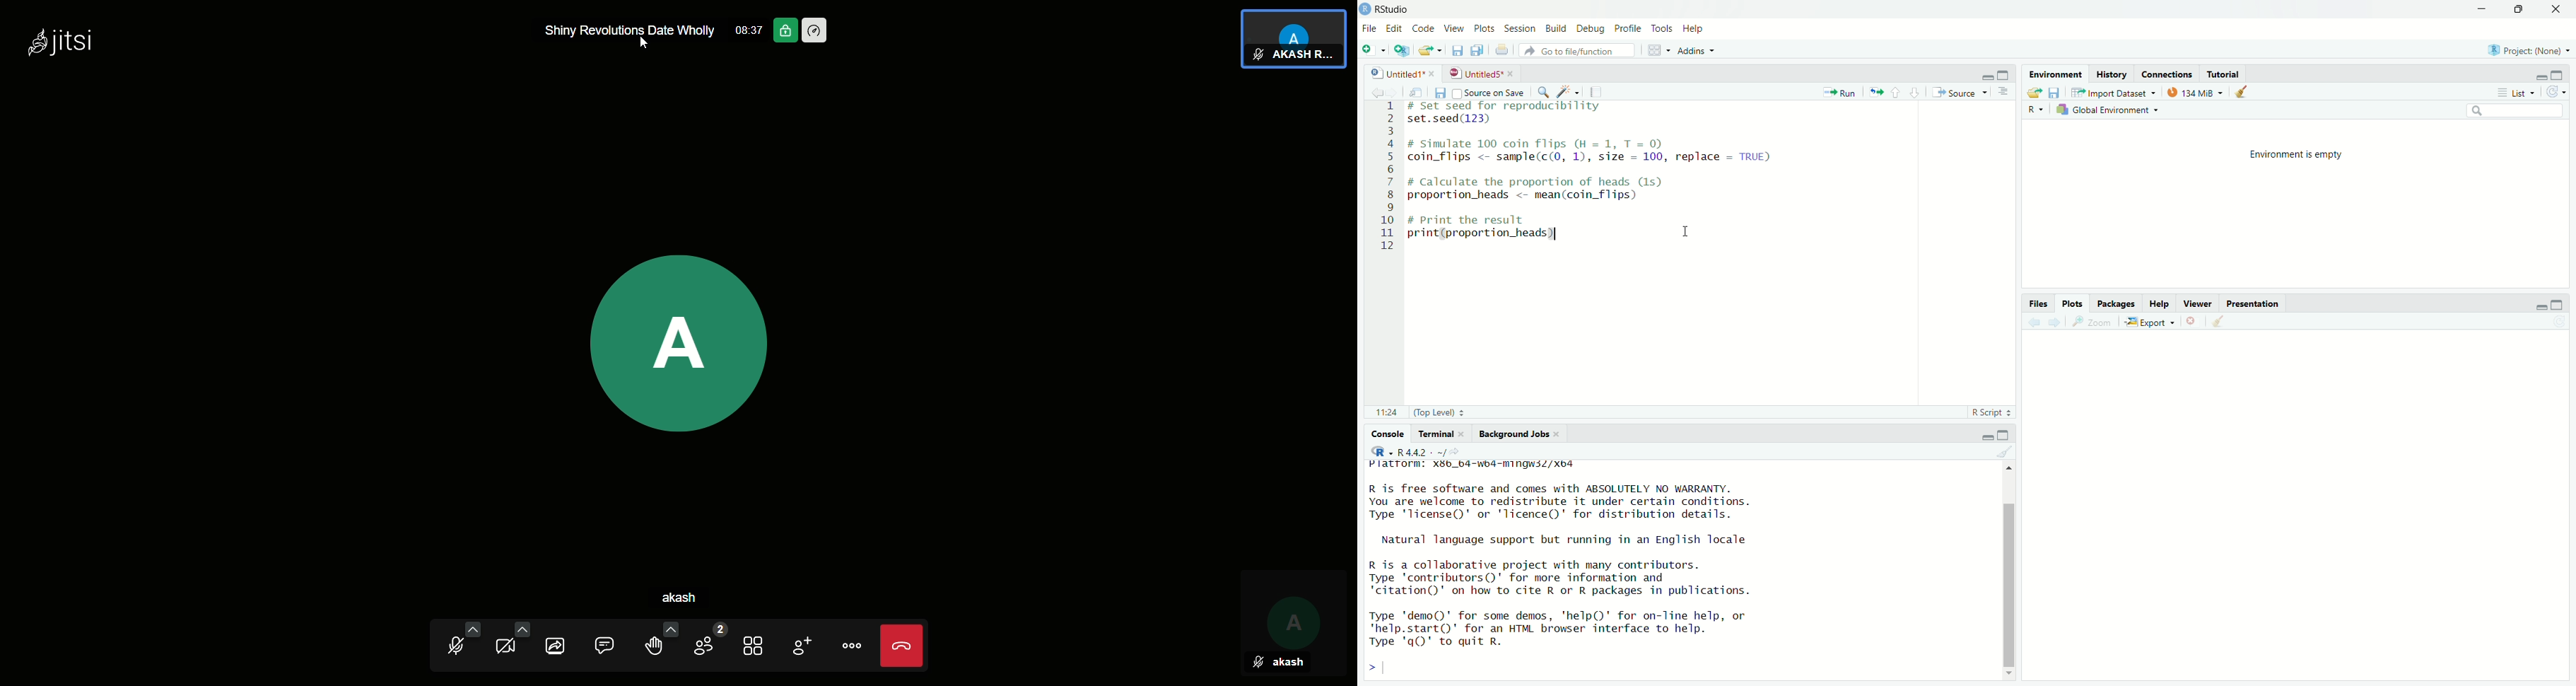 The image size is (2576, 700). I want to click on coin_tiips <- sample(c(O, 1), size = 100, replace = TRUE), so click(1597, 158).